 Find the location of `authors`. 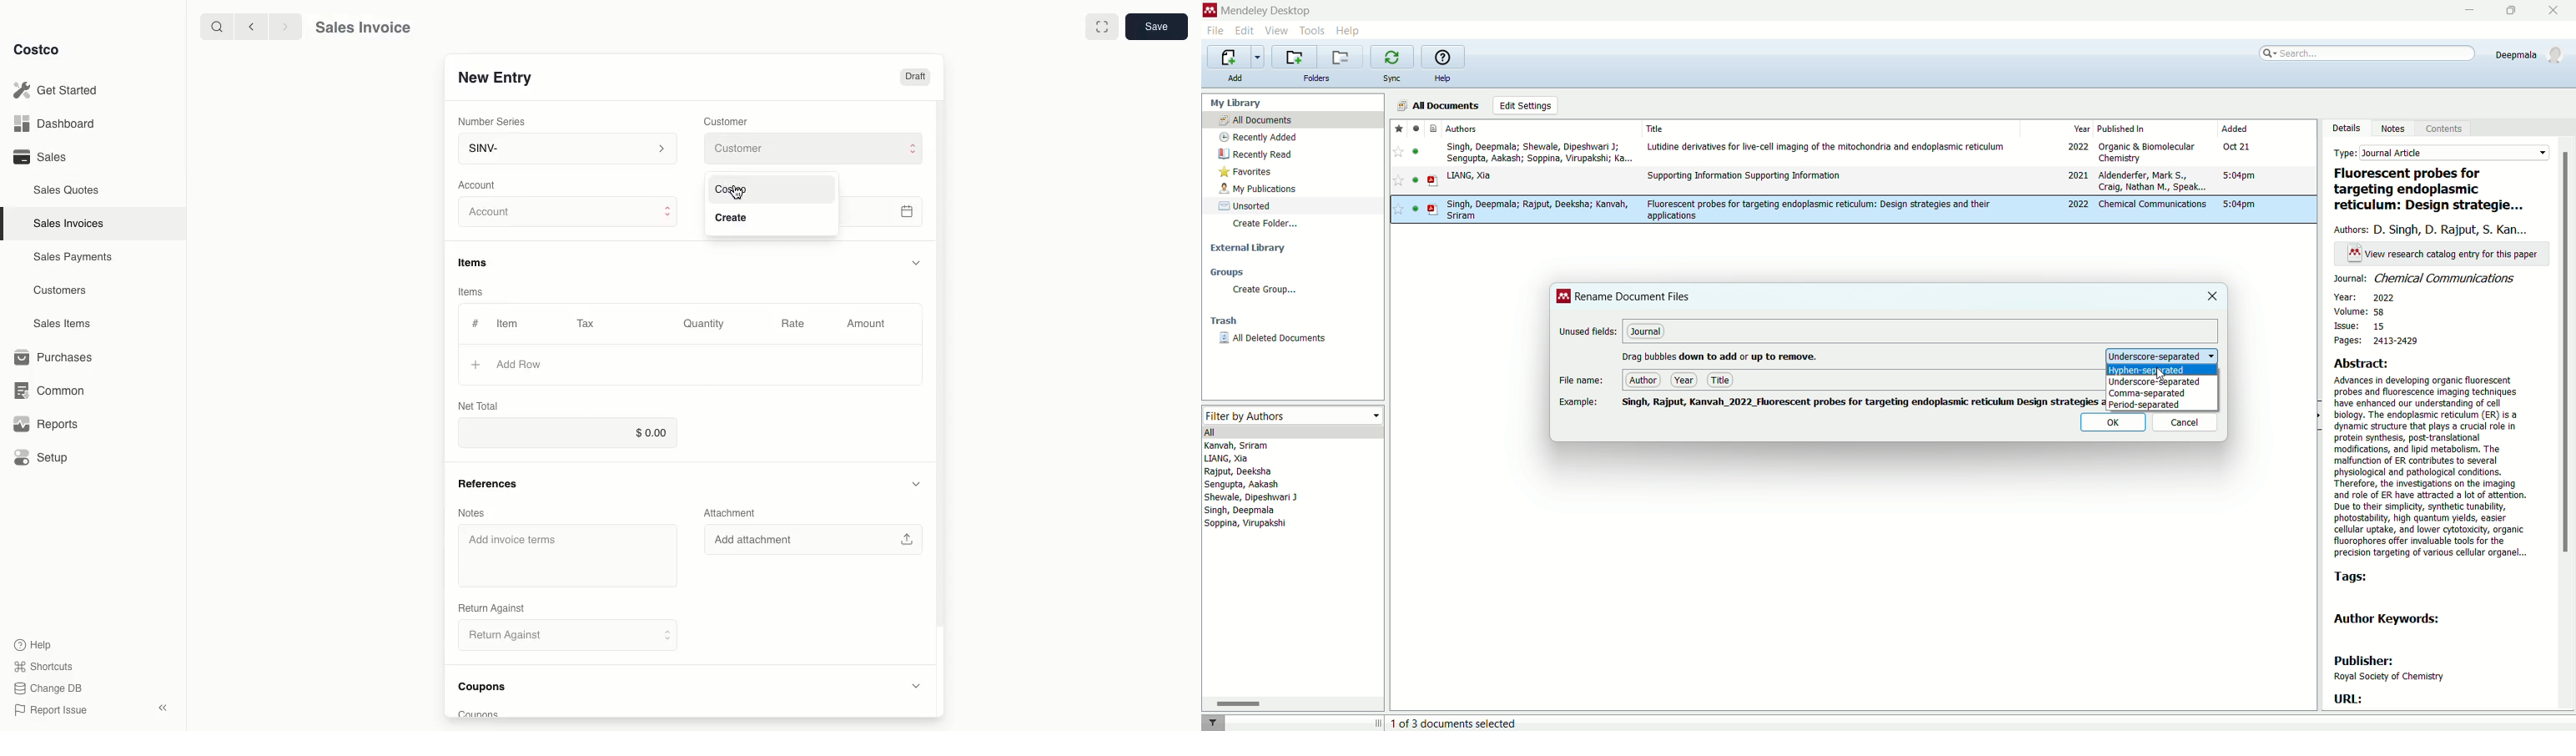

authors is located at coordinates (1473, 129).